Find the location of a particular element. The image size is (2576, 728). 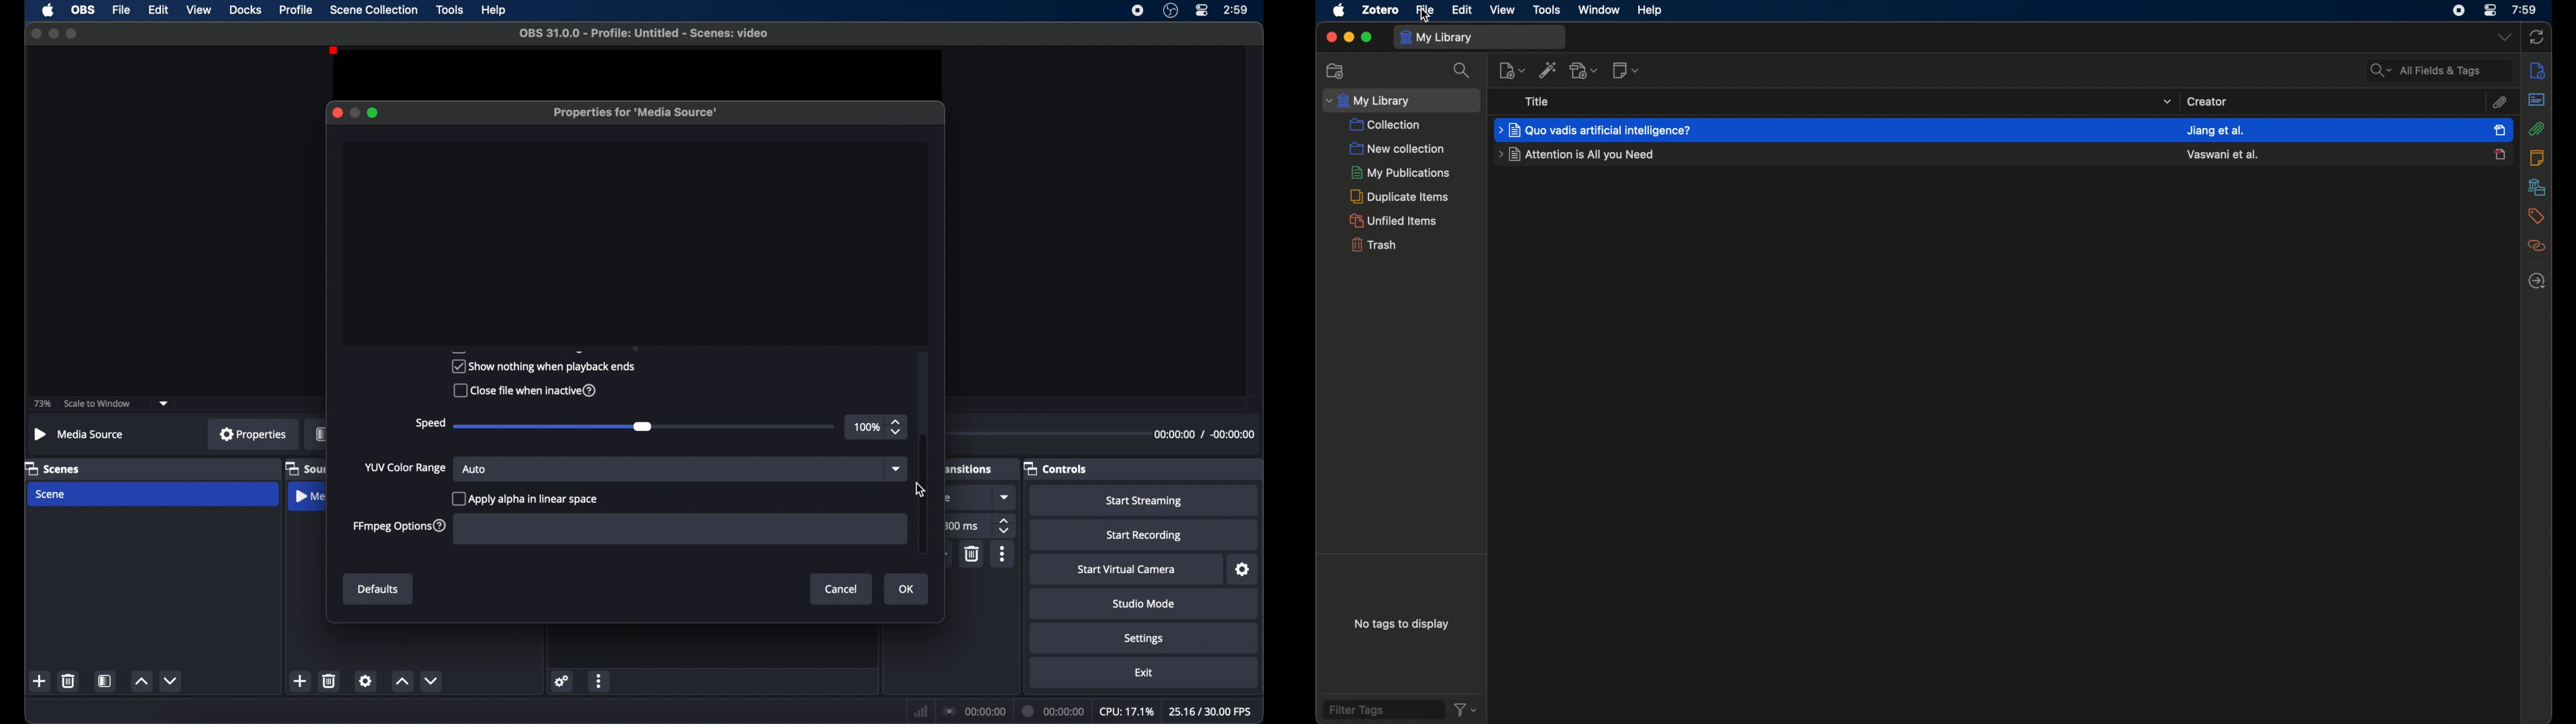

new collection is located at coordinates (1397, 149).